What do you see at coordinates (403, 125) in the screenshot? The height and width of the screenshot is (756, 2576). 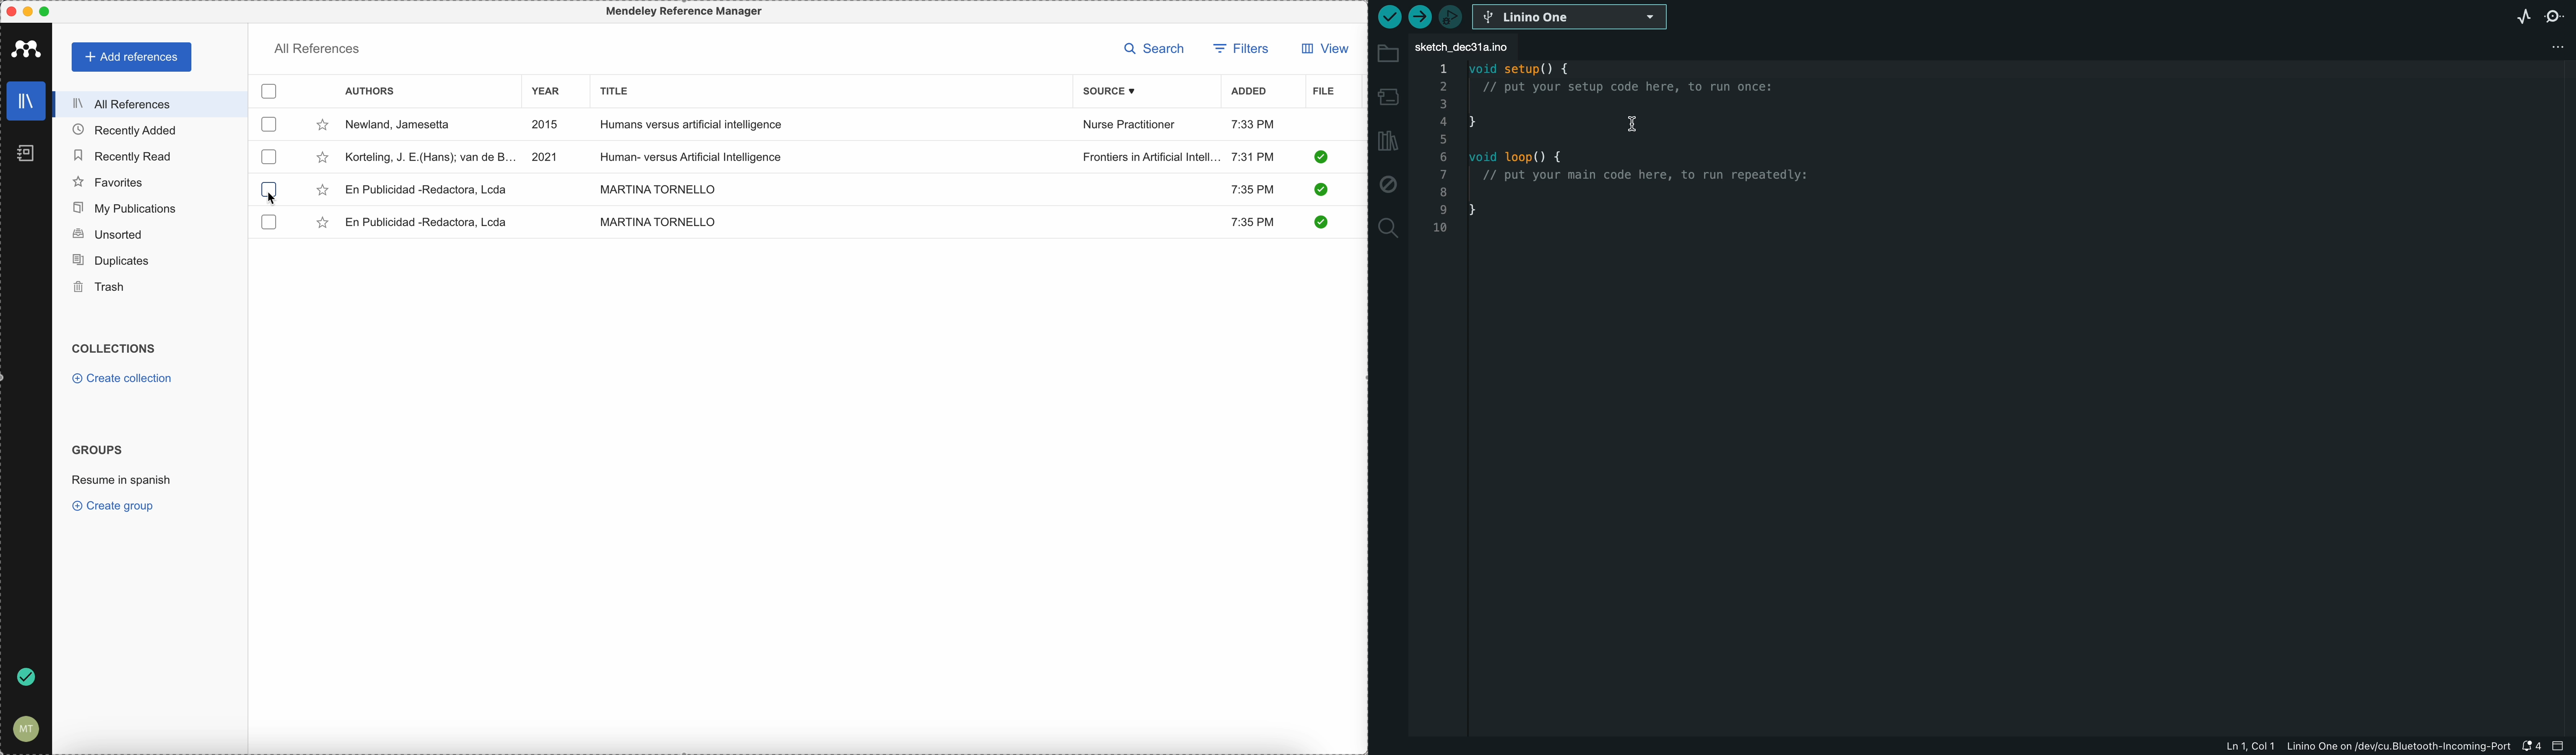 I see `Newland, Jamesetta` at bounding box center [403, 125].